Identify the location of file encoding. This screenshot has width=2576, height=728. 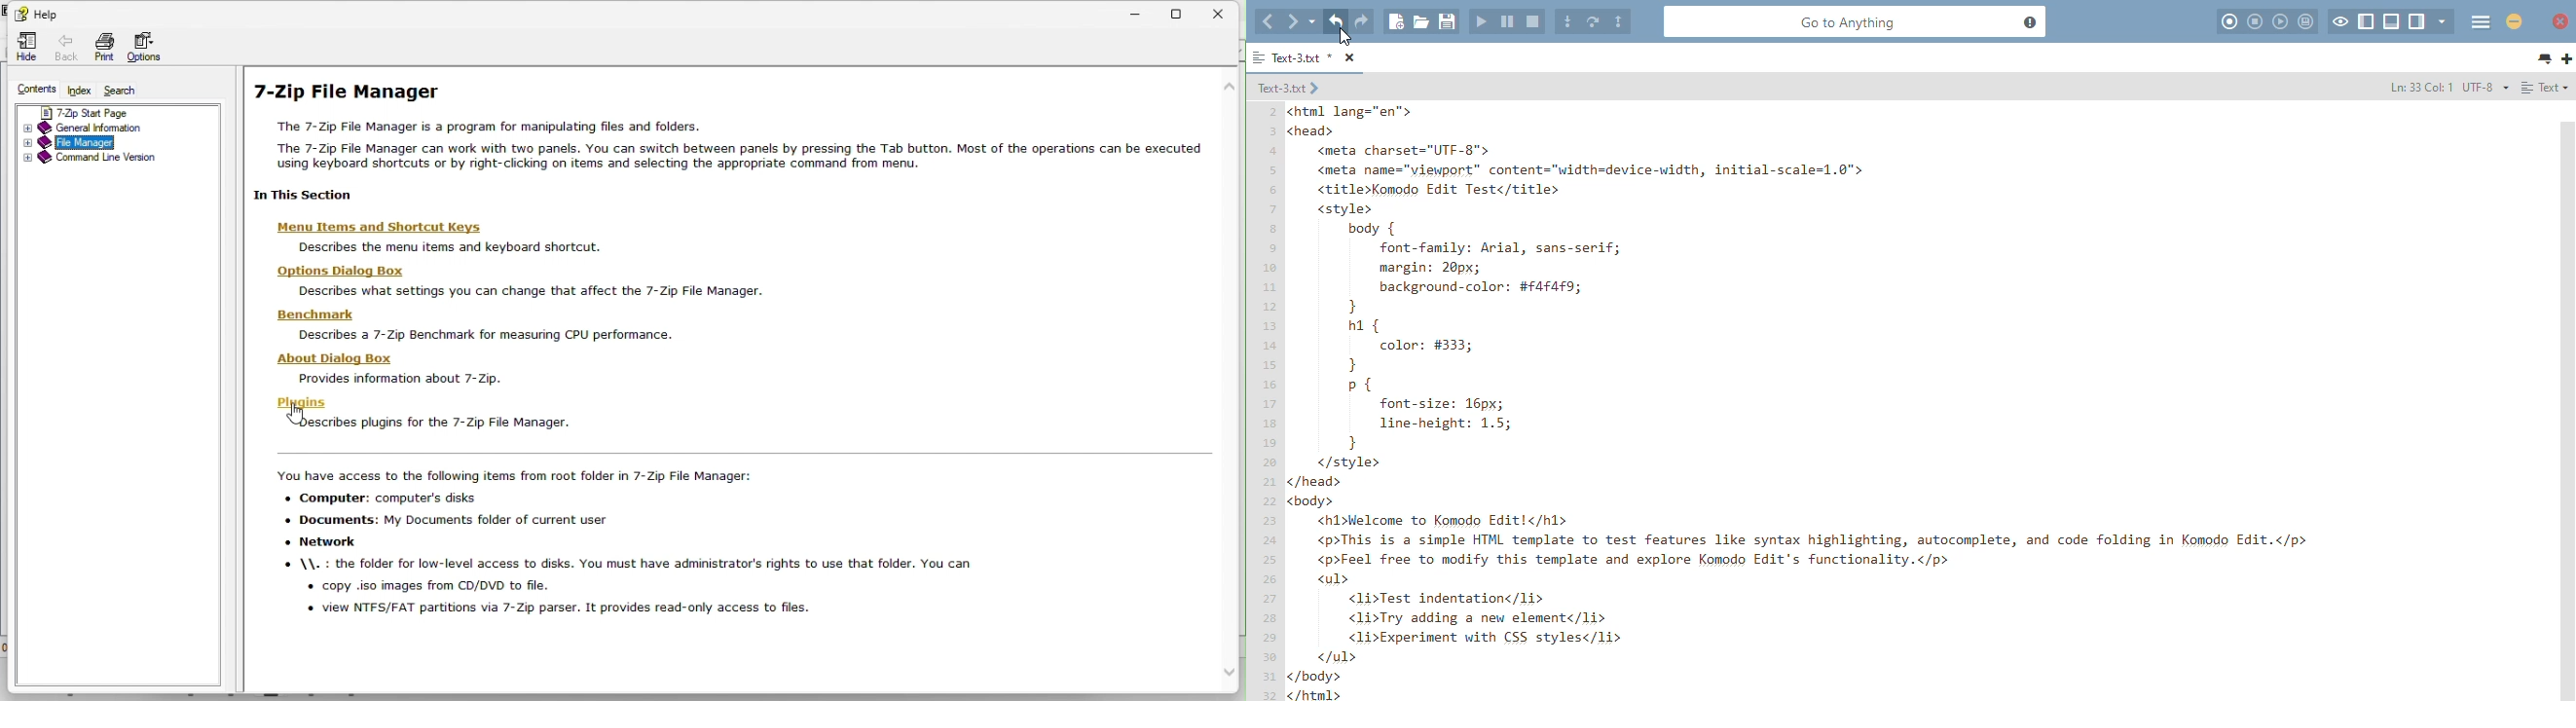
(2485, 86).